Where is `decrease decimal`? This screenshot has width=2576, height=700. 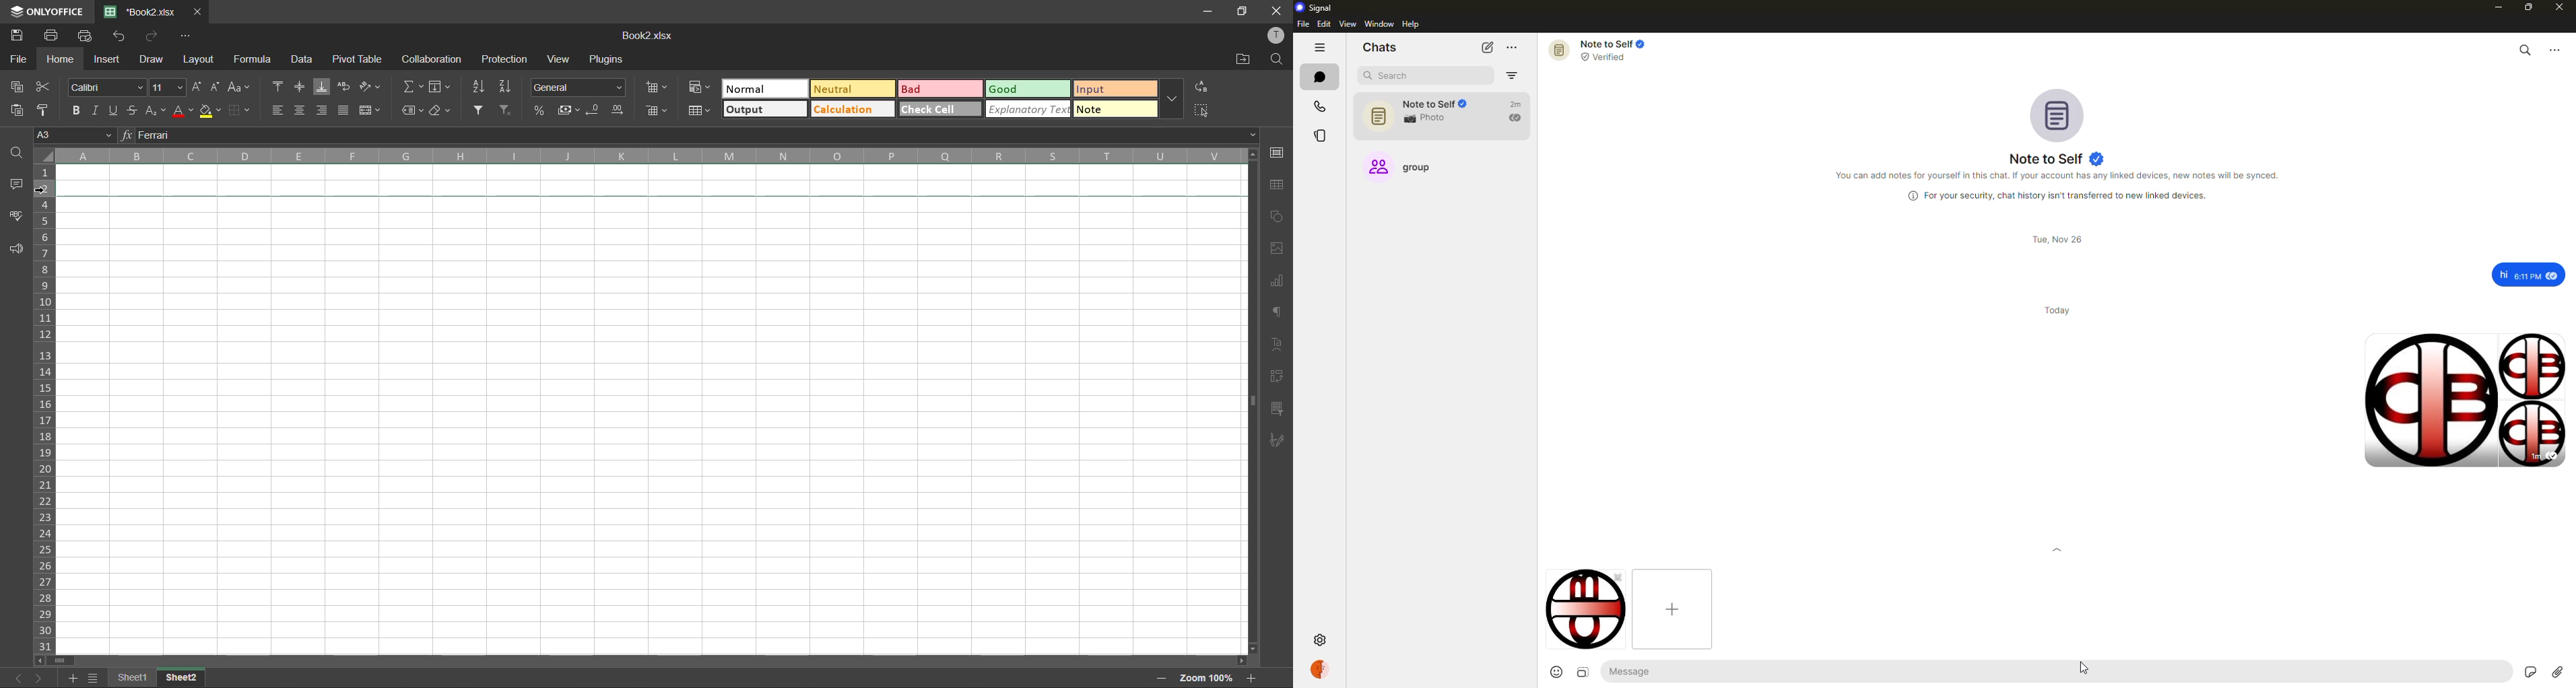 decrease decimal is located at coordinates (597, 111).